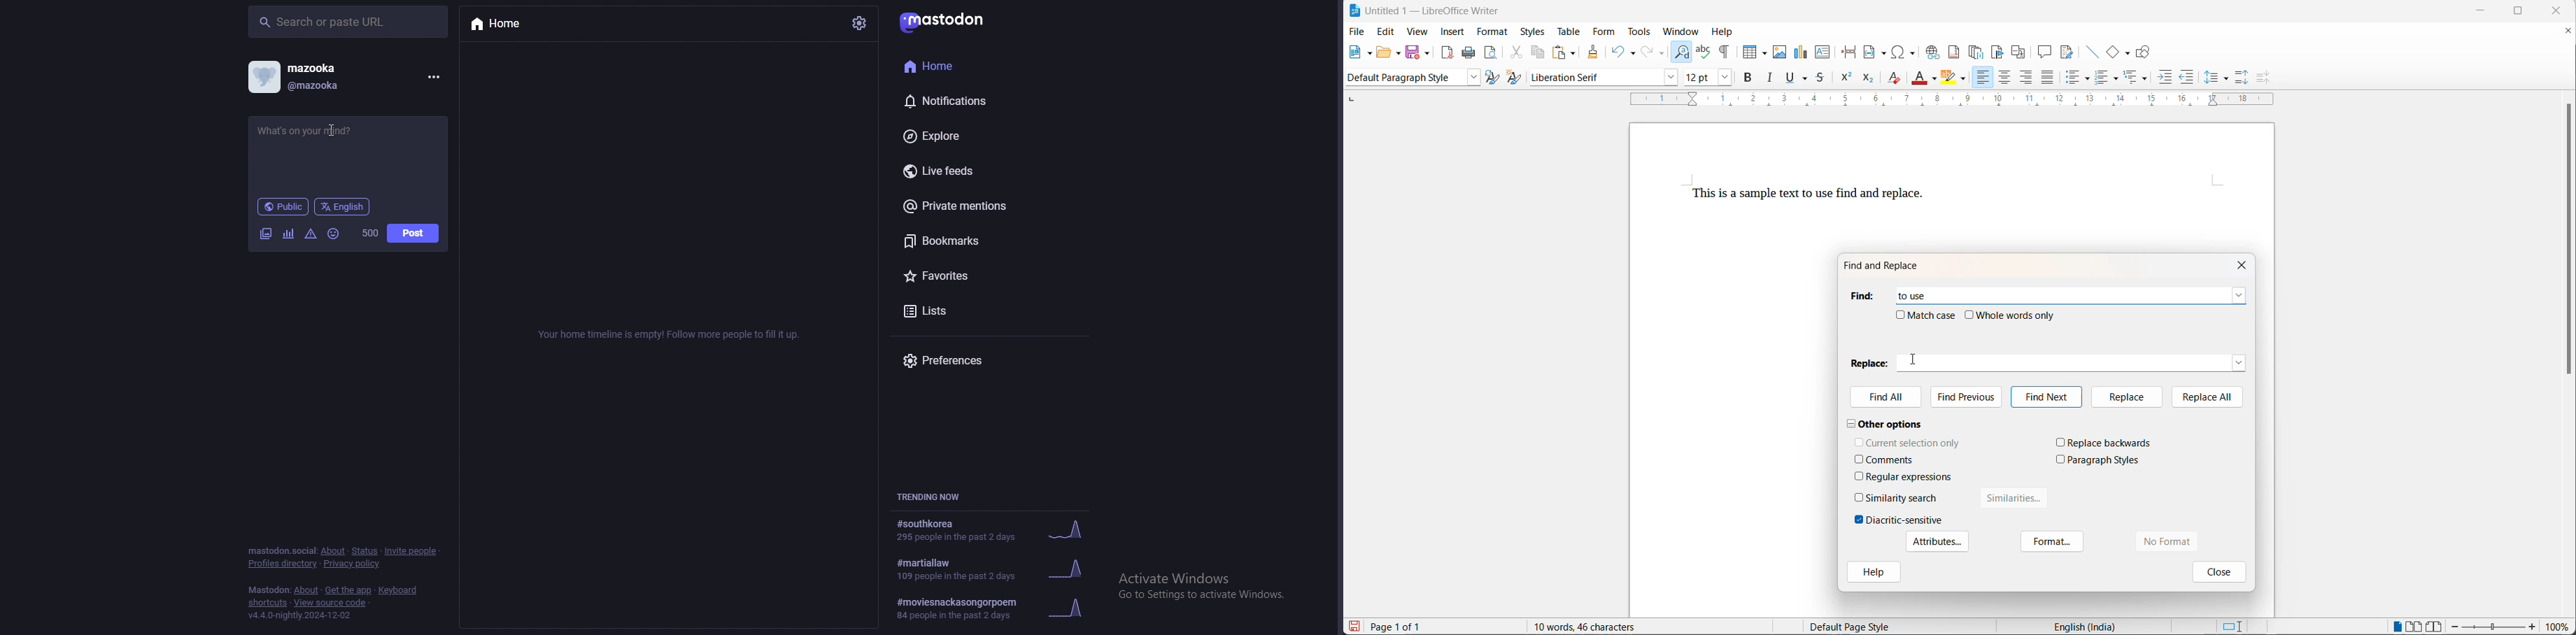 The height and width of the screenshot is (644, 2576). What do you see at coordinates (283, 207) in the screenshot?
I see `audience` at bounding box center [283, 207].